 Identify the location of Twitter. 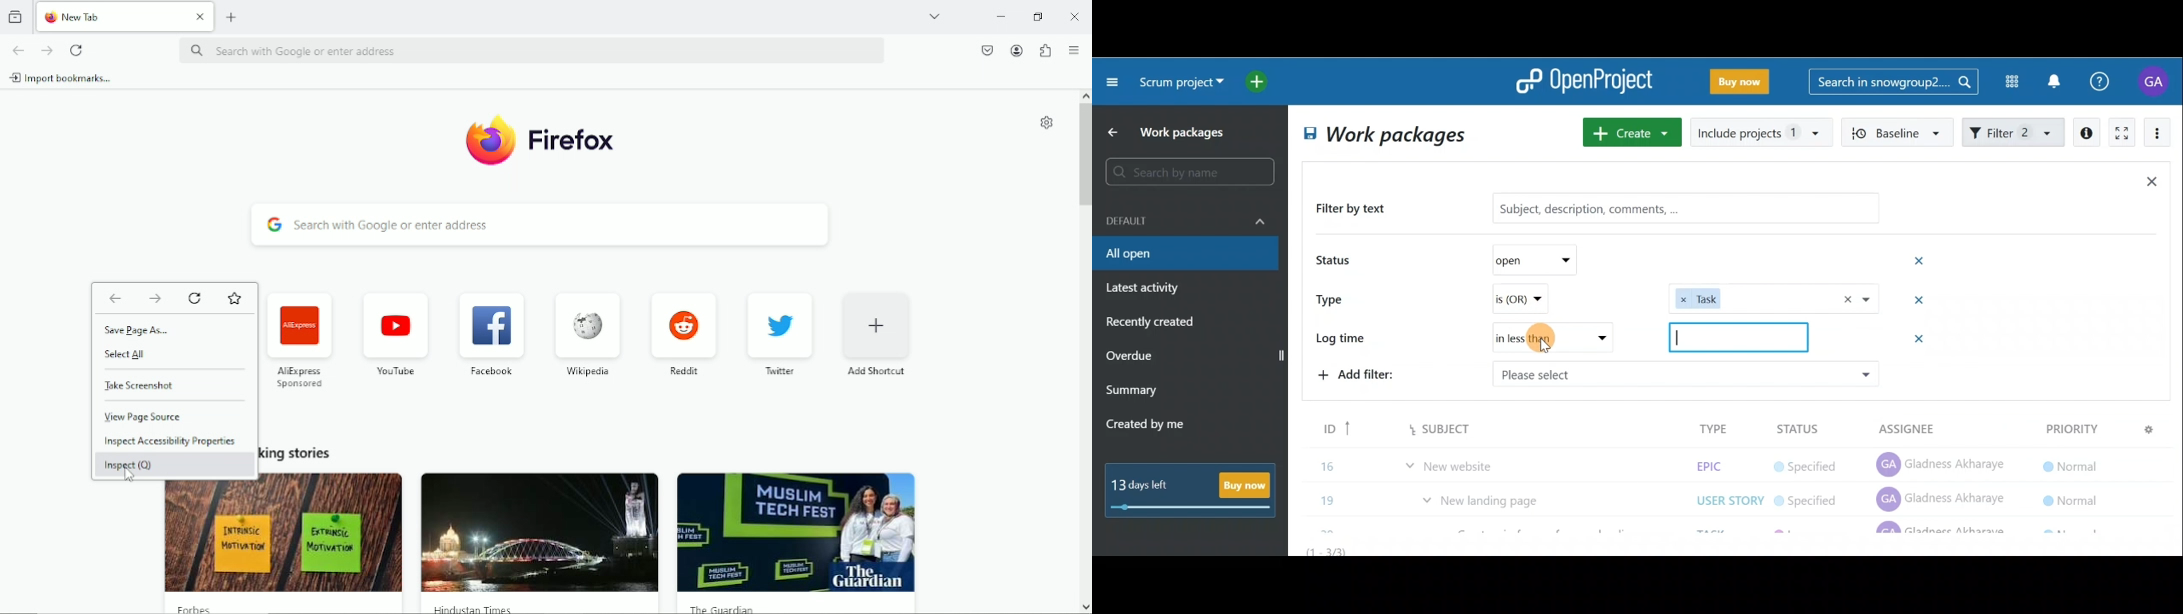
(780, 334).